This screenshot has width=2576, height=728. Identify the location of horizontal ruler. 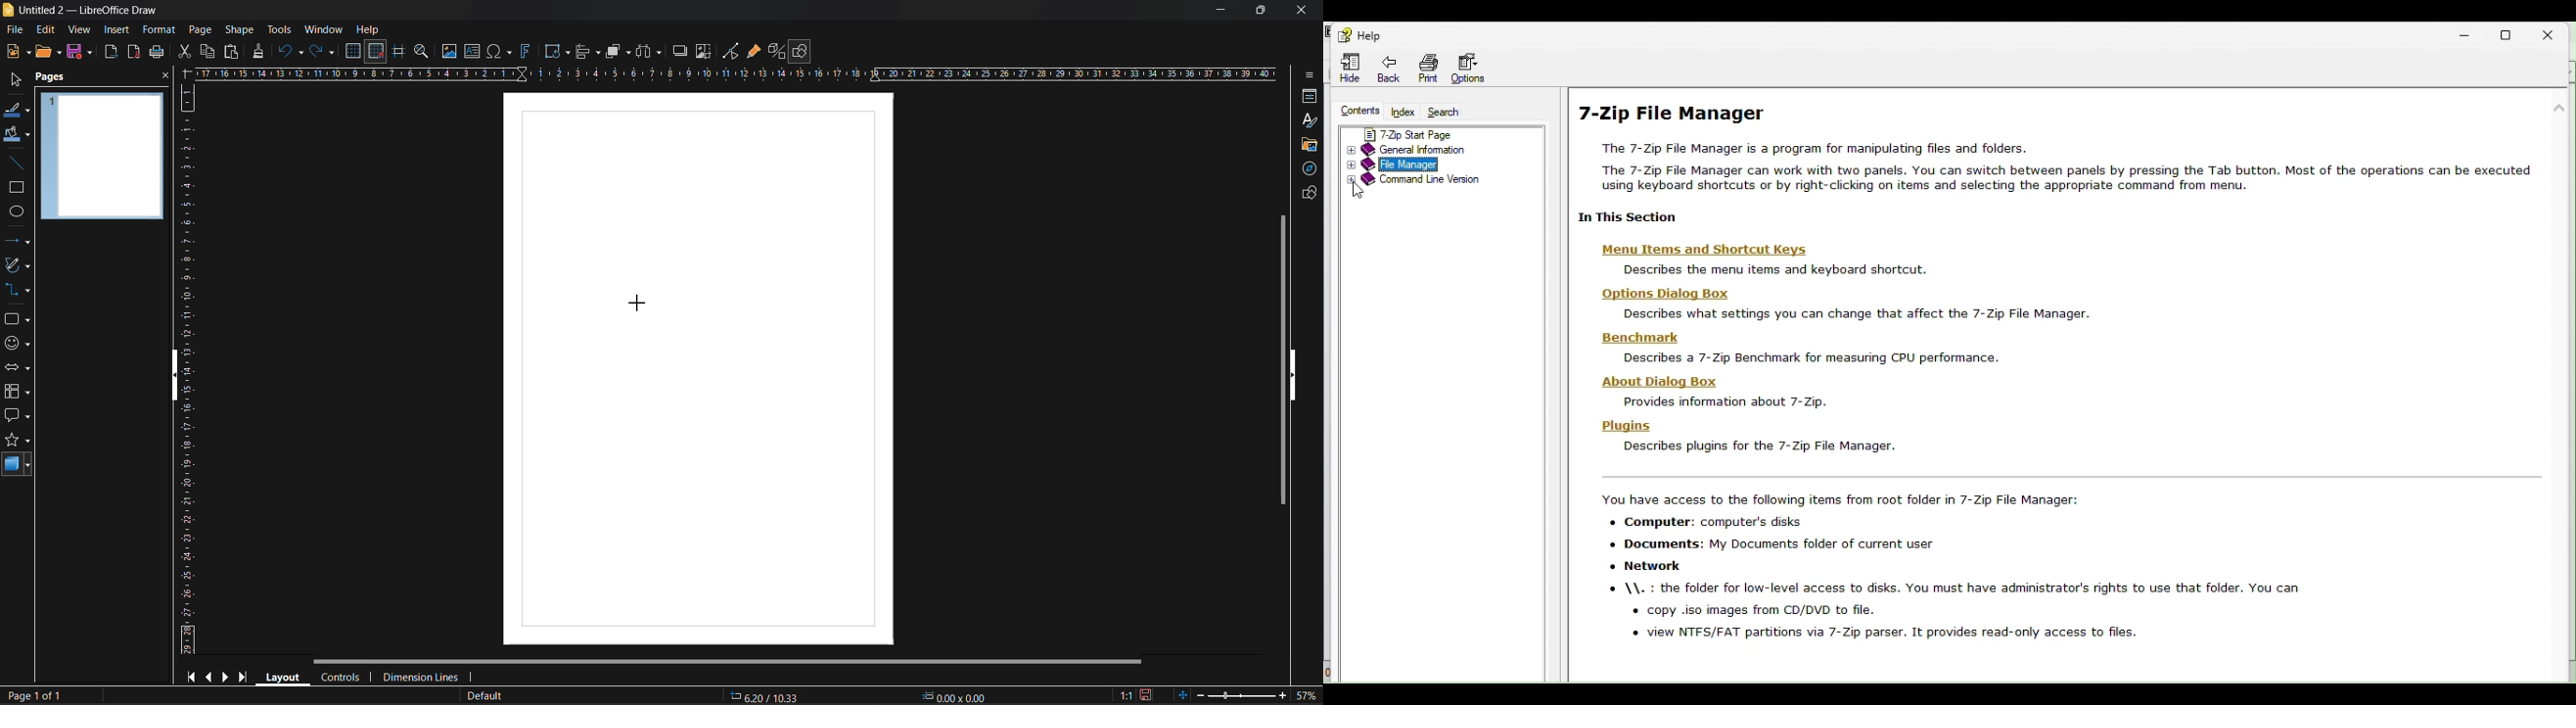
(738, 76).